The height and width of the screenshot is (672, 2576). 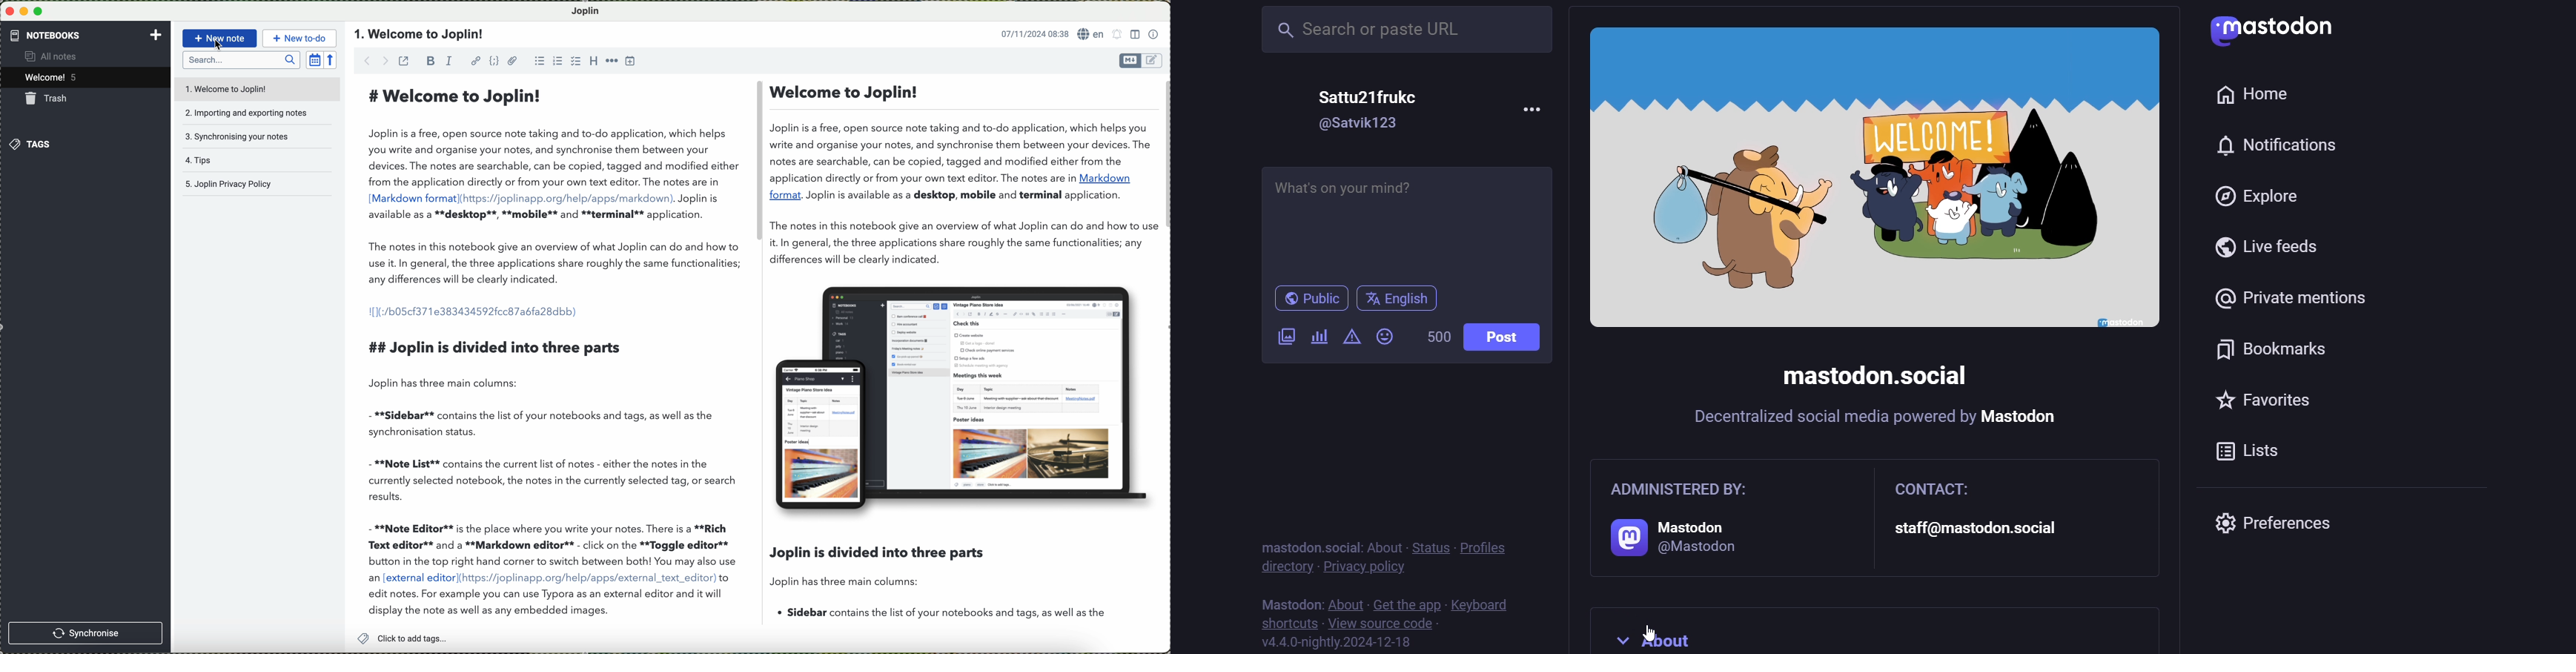 What do you see at coordinates (1154, 33) in the screenshot?
I see `note properties` at bounding box center [1154, 33].